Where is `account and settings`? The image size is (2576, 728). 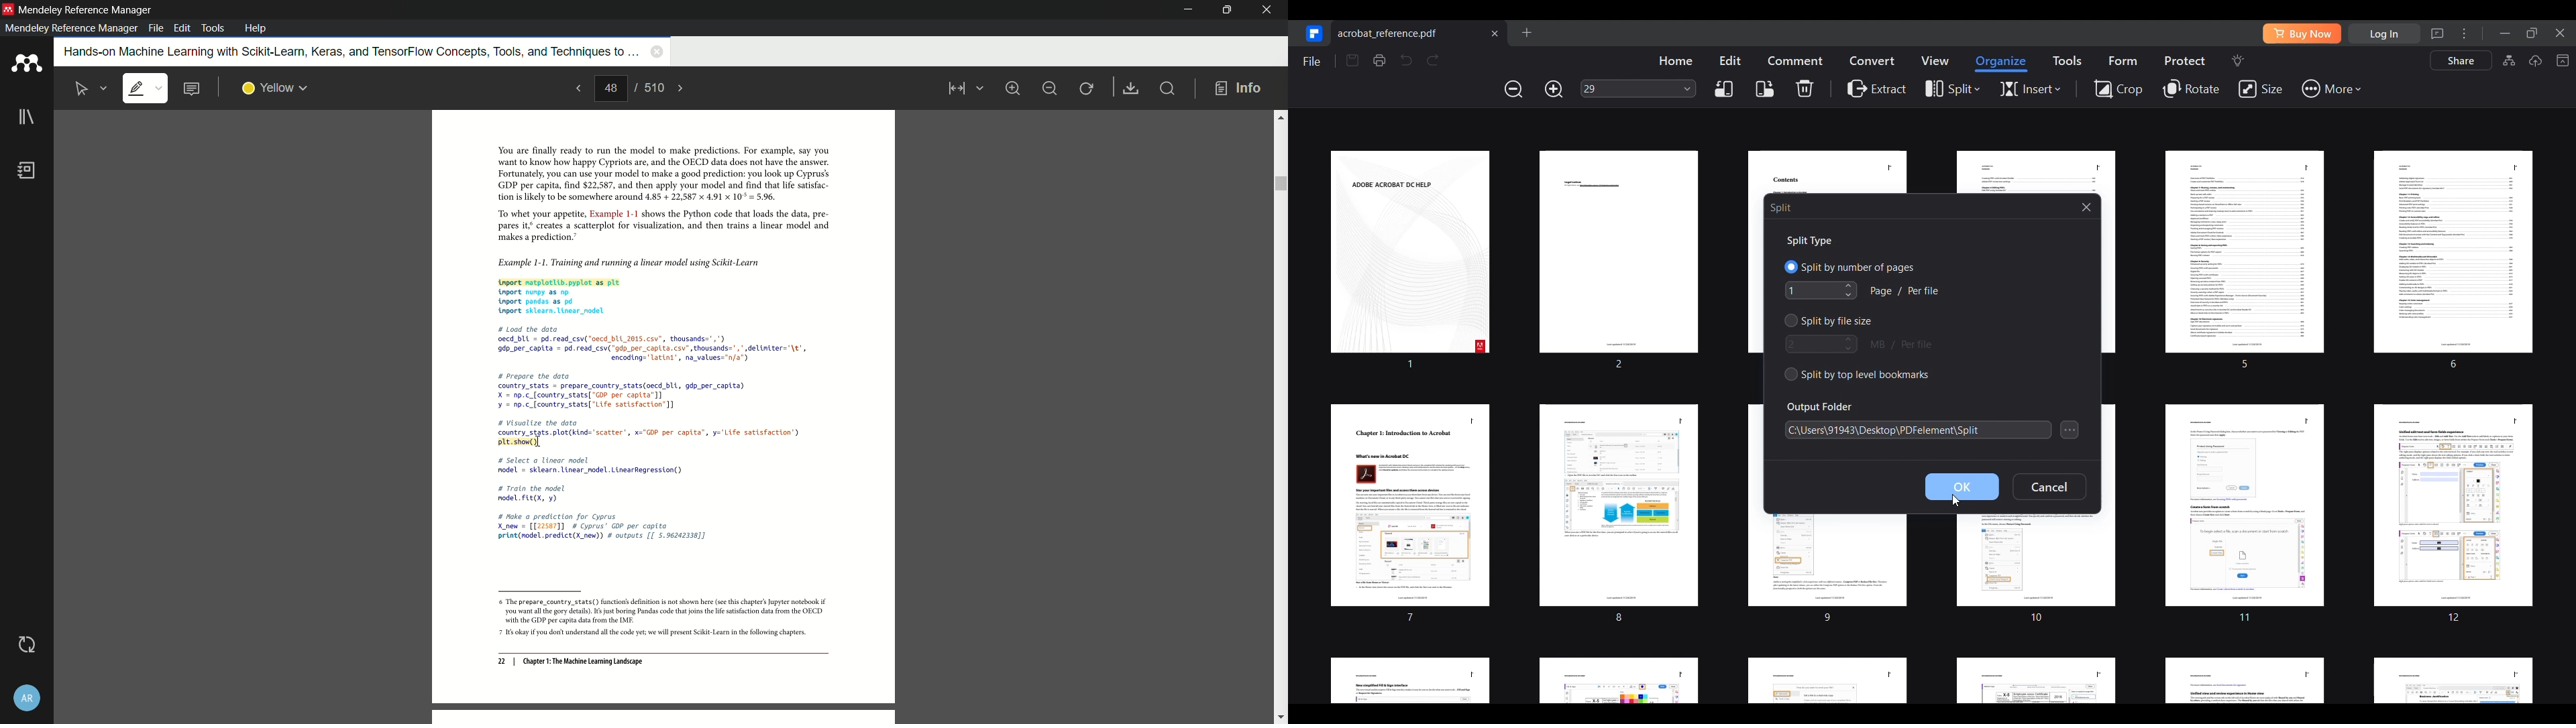
account and settings is located at coordinates (28, 699).